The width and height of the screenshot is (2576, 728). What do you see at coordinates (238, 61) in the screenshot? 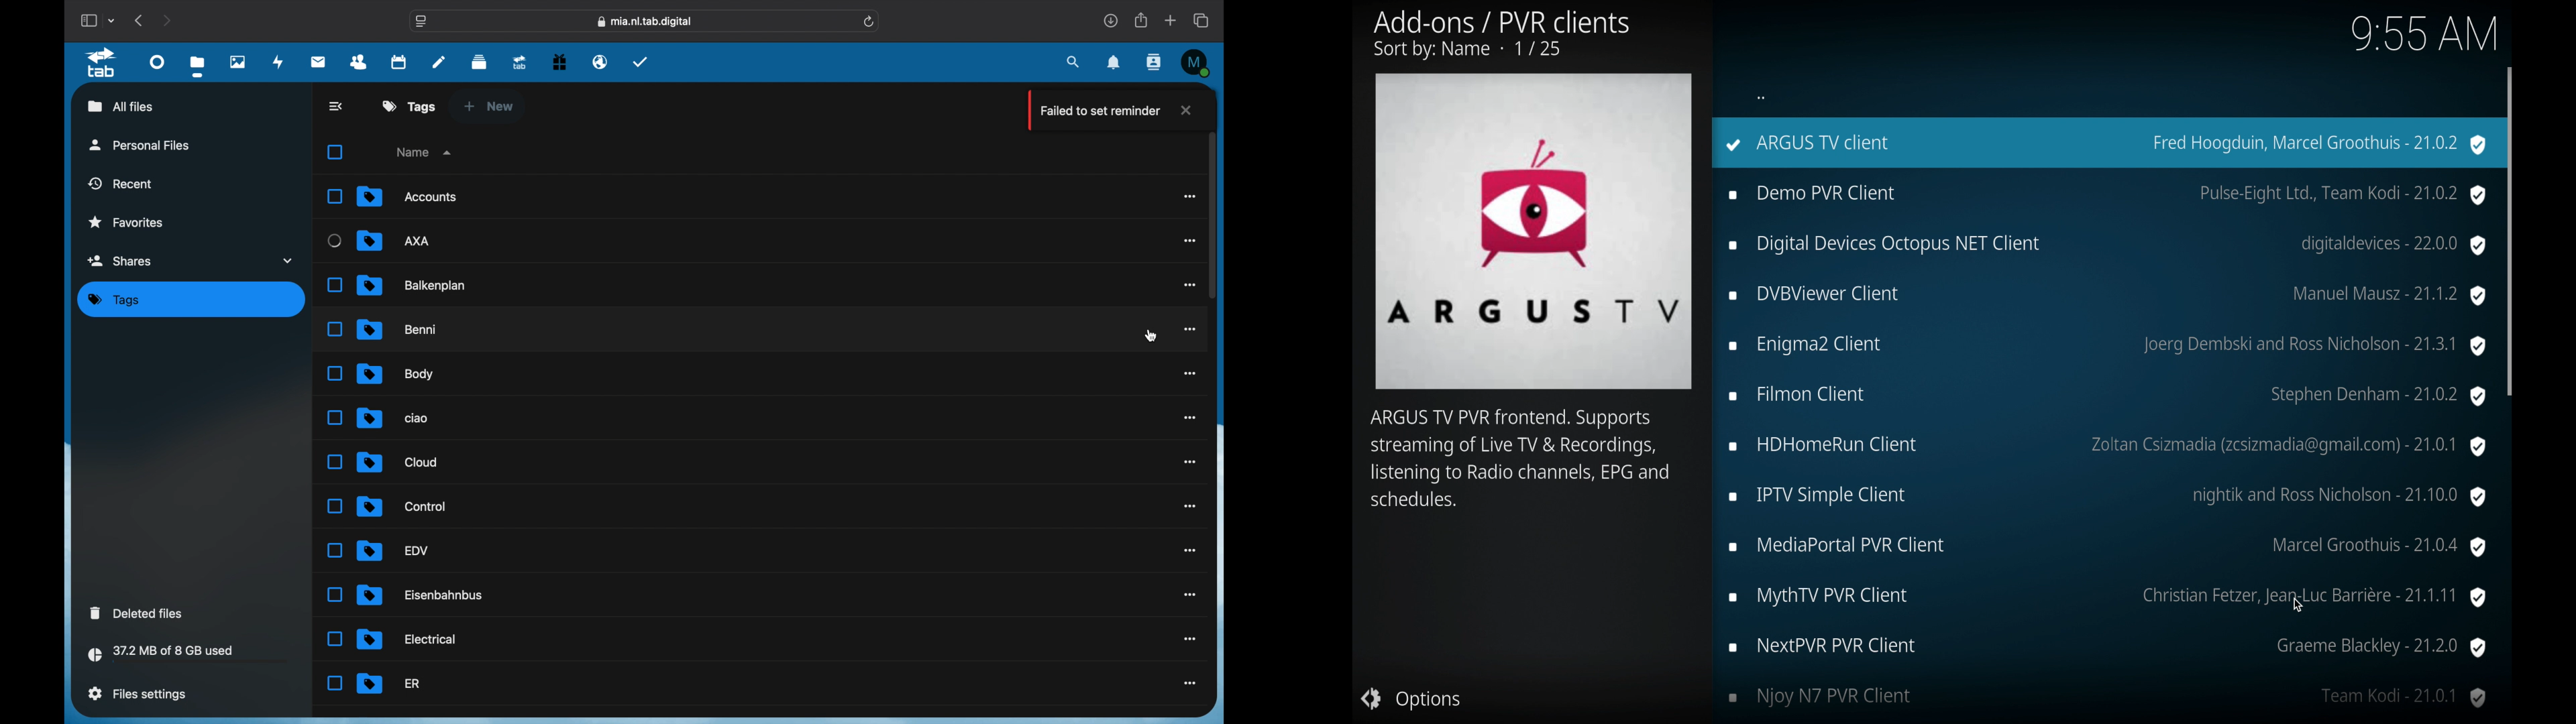
I see `photos` at bounding box center [238, 61].